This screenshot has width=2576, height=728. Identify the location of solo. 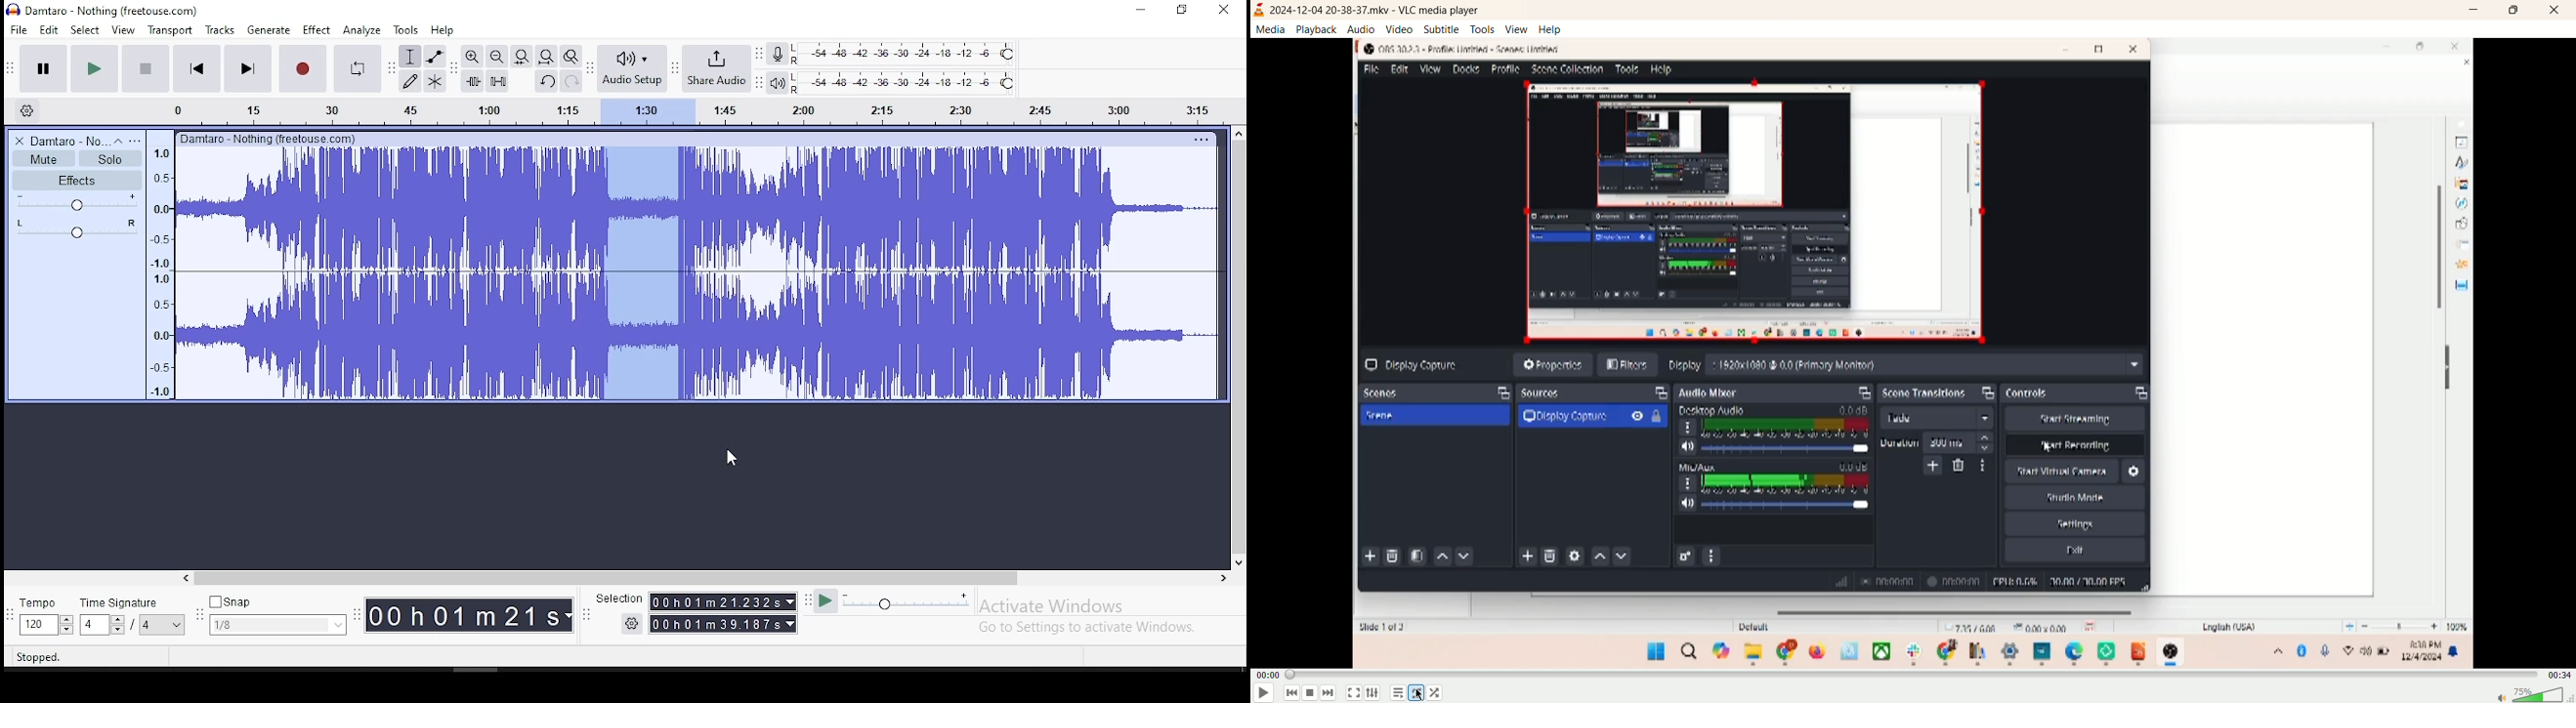
(110, 159).